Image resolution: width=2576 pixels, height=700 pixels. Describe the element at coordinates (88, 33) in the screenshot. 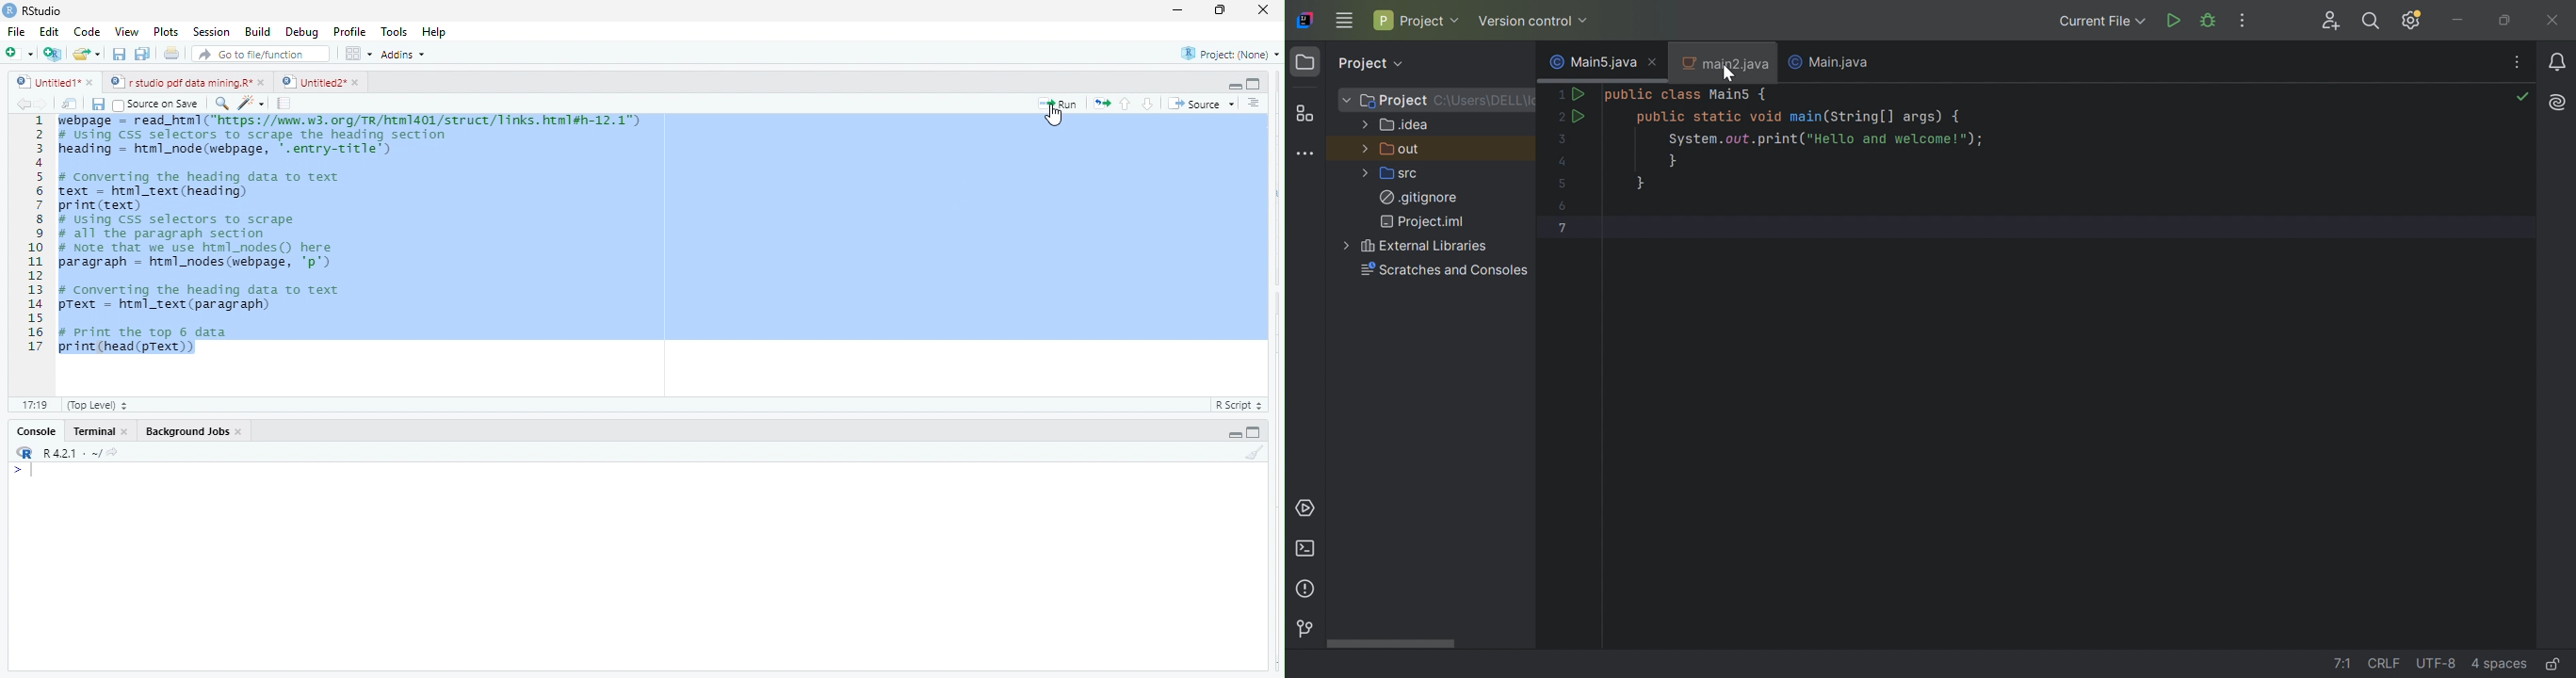

I see `code` at that location.